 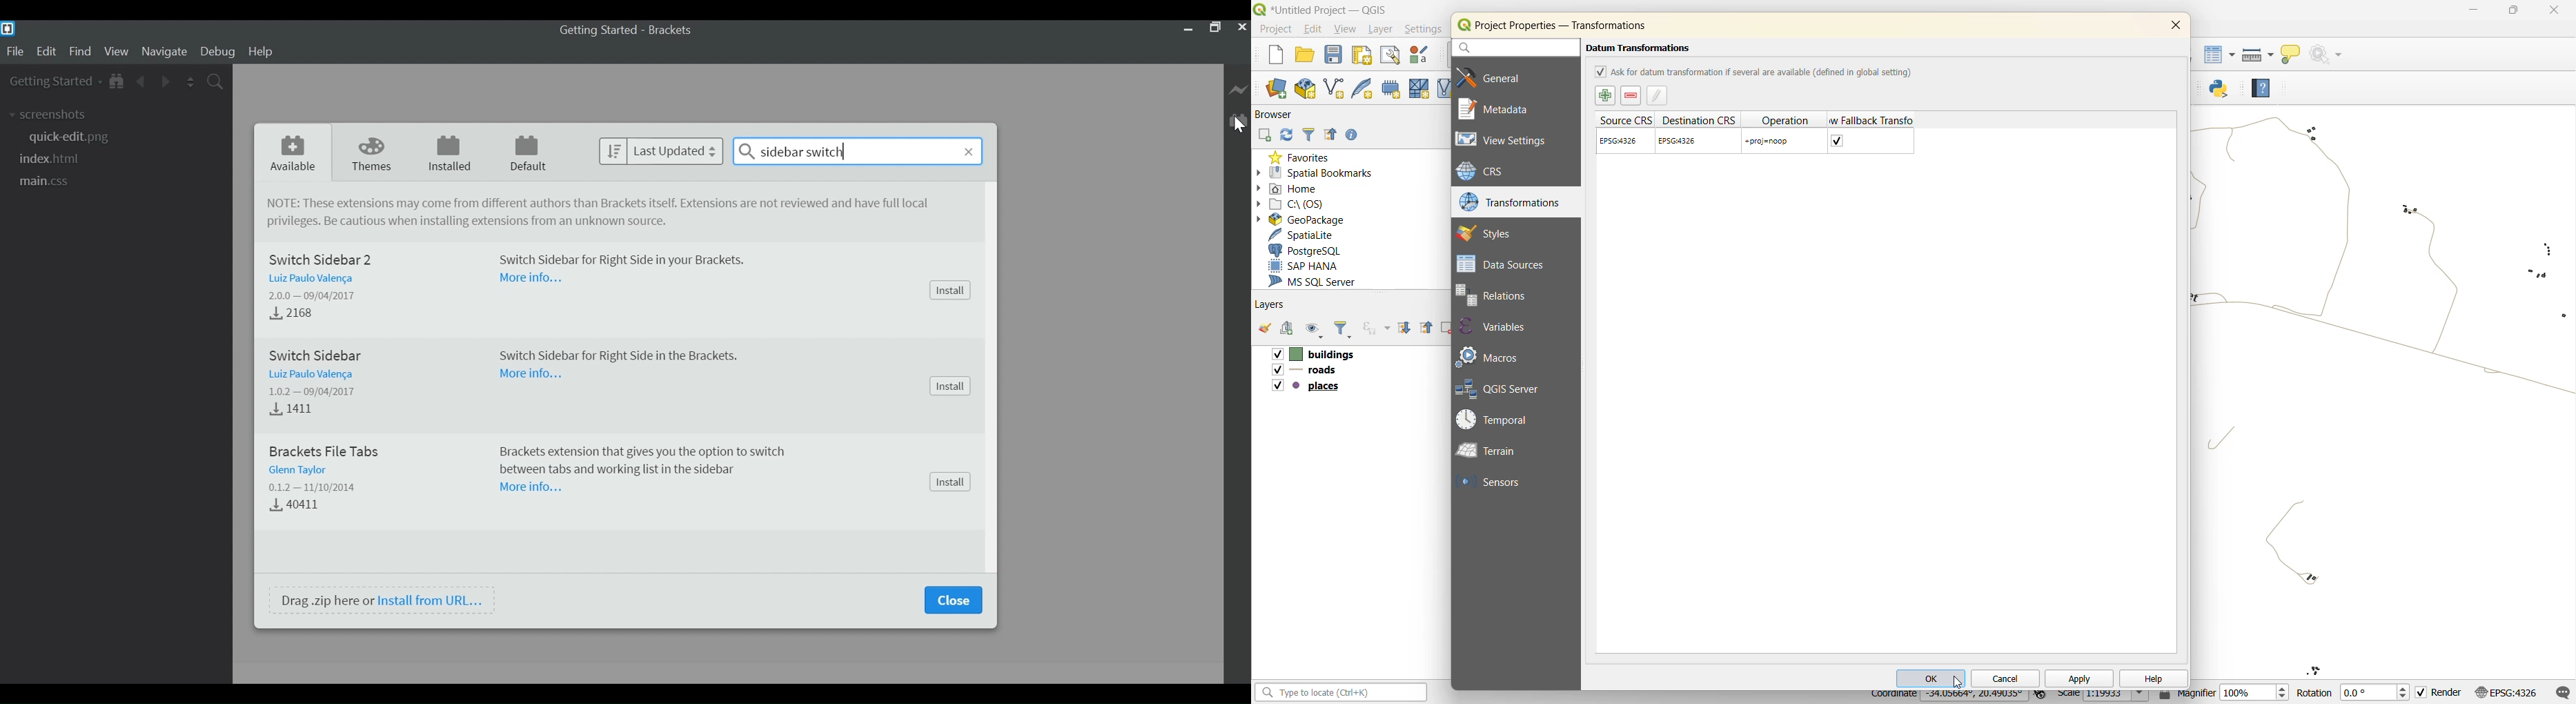 What do you see at coordinates (1242, 27) in the screenshot?
I see `Close` at bounding box center [1242, 27].